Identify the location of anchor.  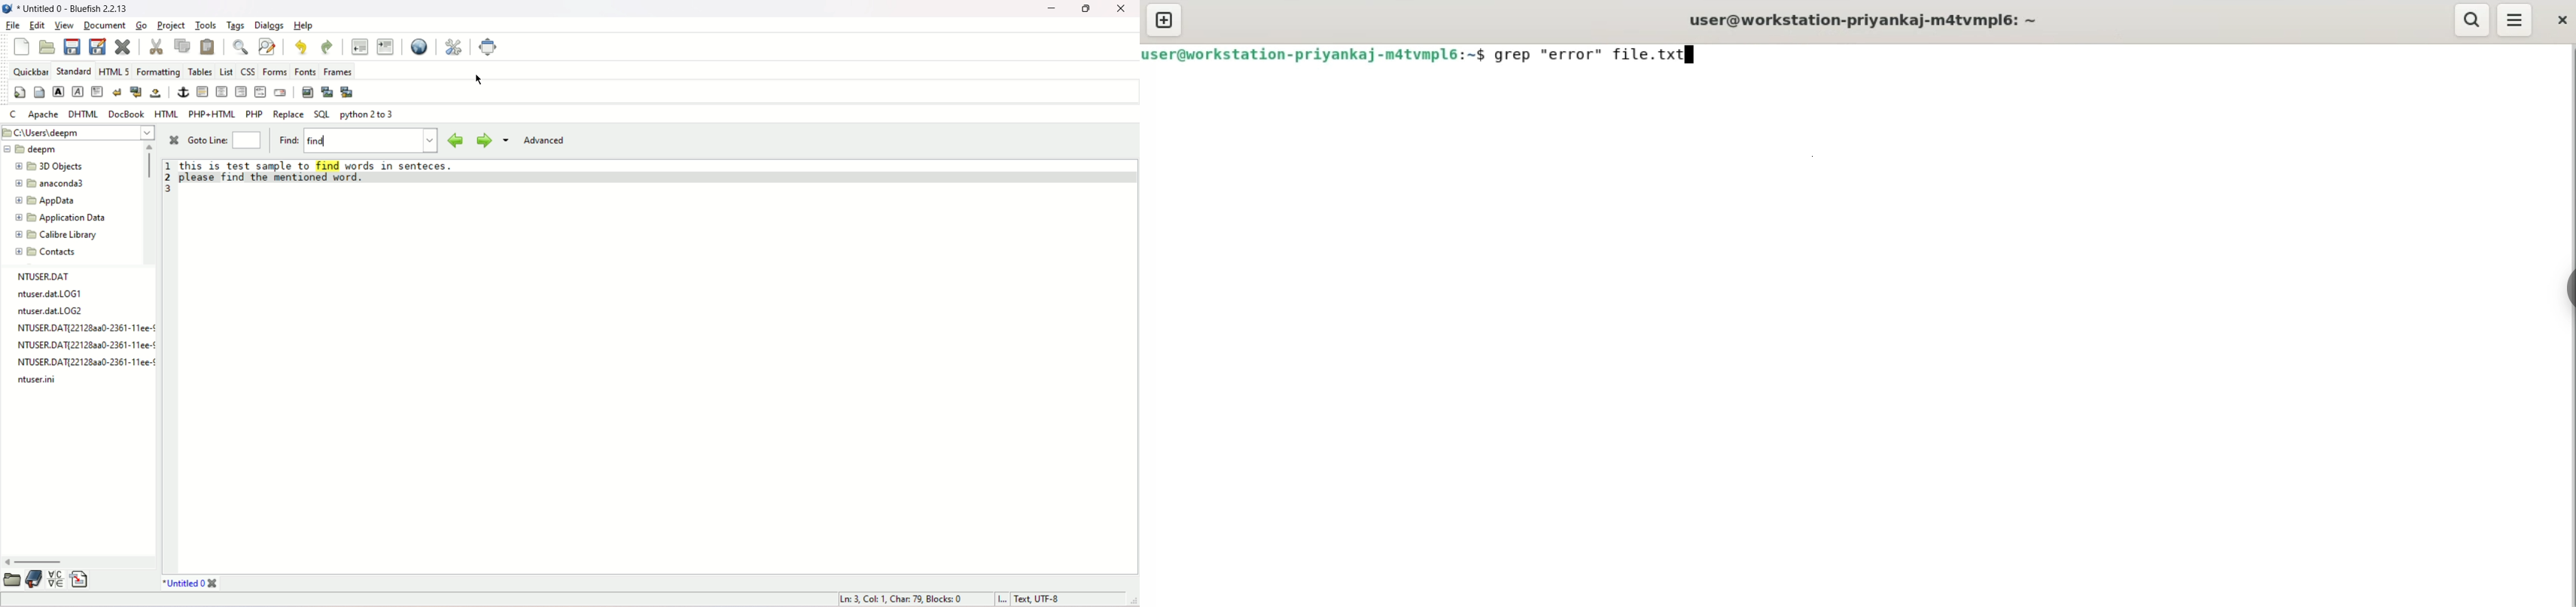
(181, 90).